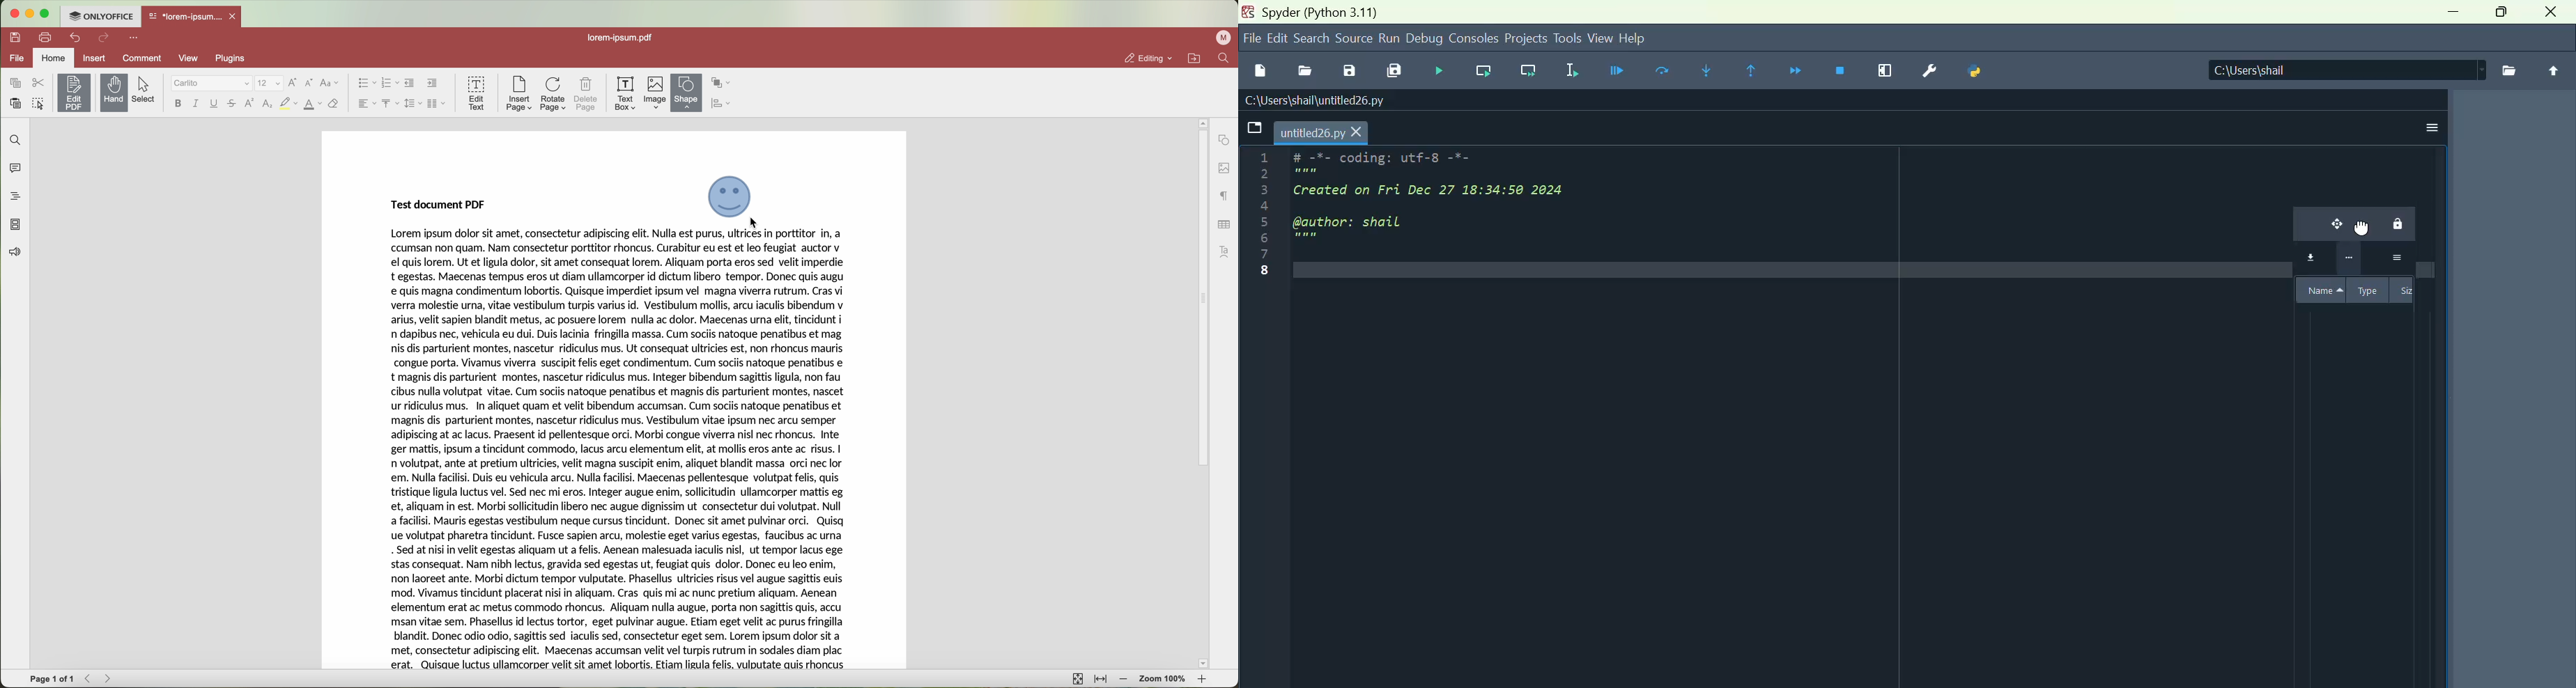  Describe the element at coordinates (412, 103) in the screenshot. I see `line spacing` at that location.